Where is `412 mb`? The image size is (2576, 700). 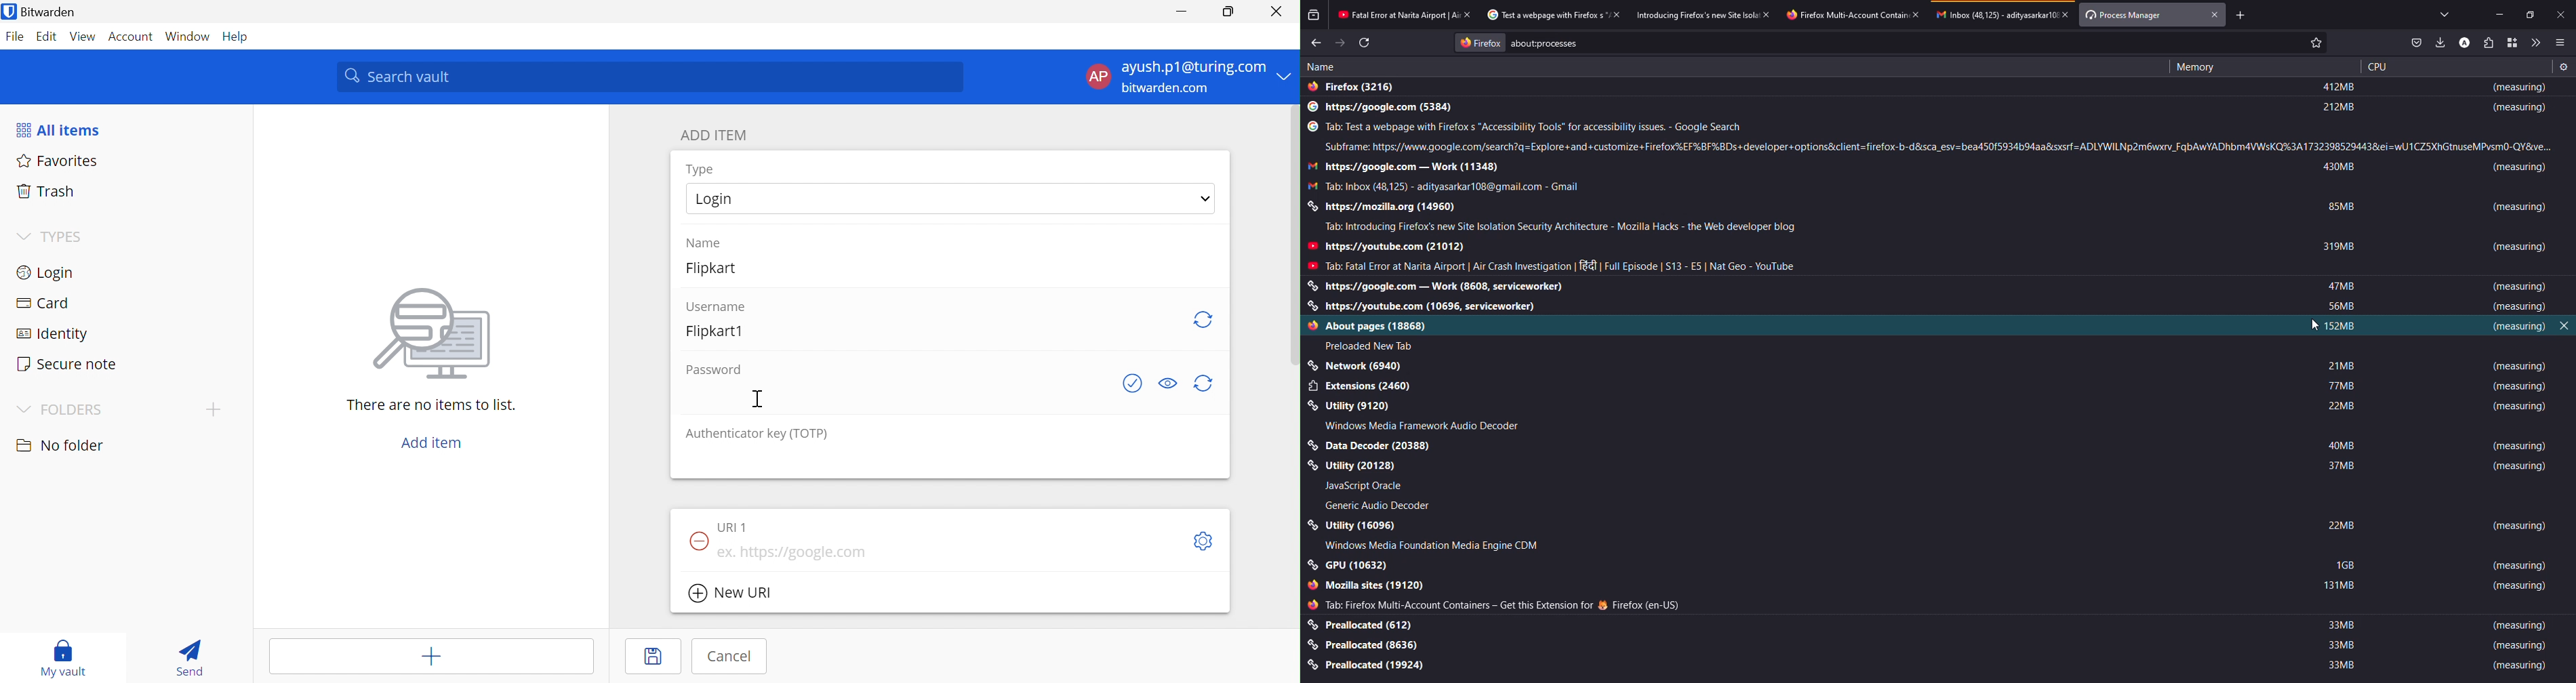 412 mb is located at coordinates (2338, 87).